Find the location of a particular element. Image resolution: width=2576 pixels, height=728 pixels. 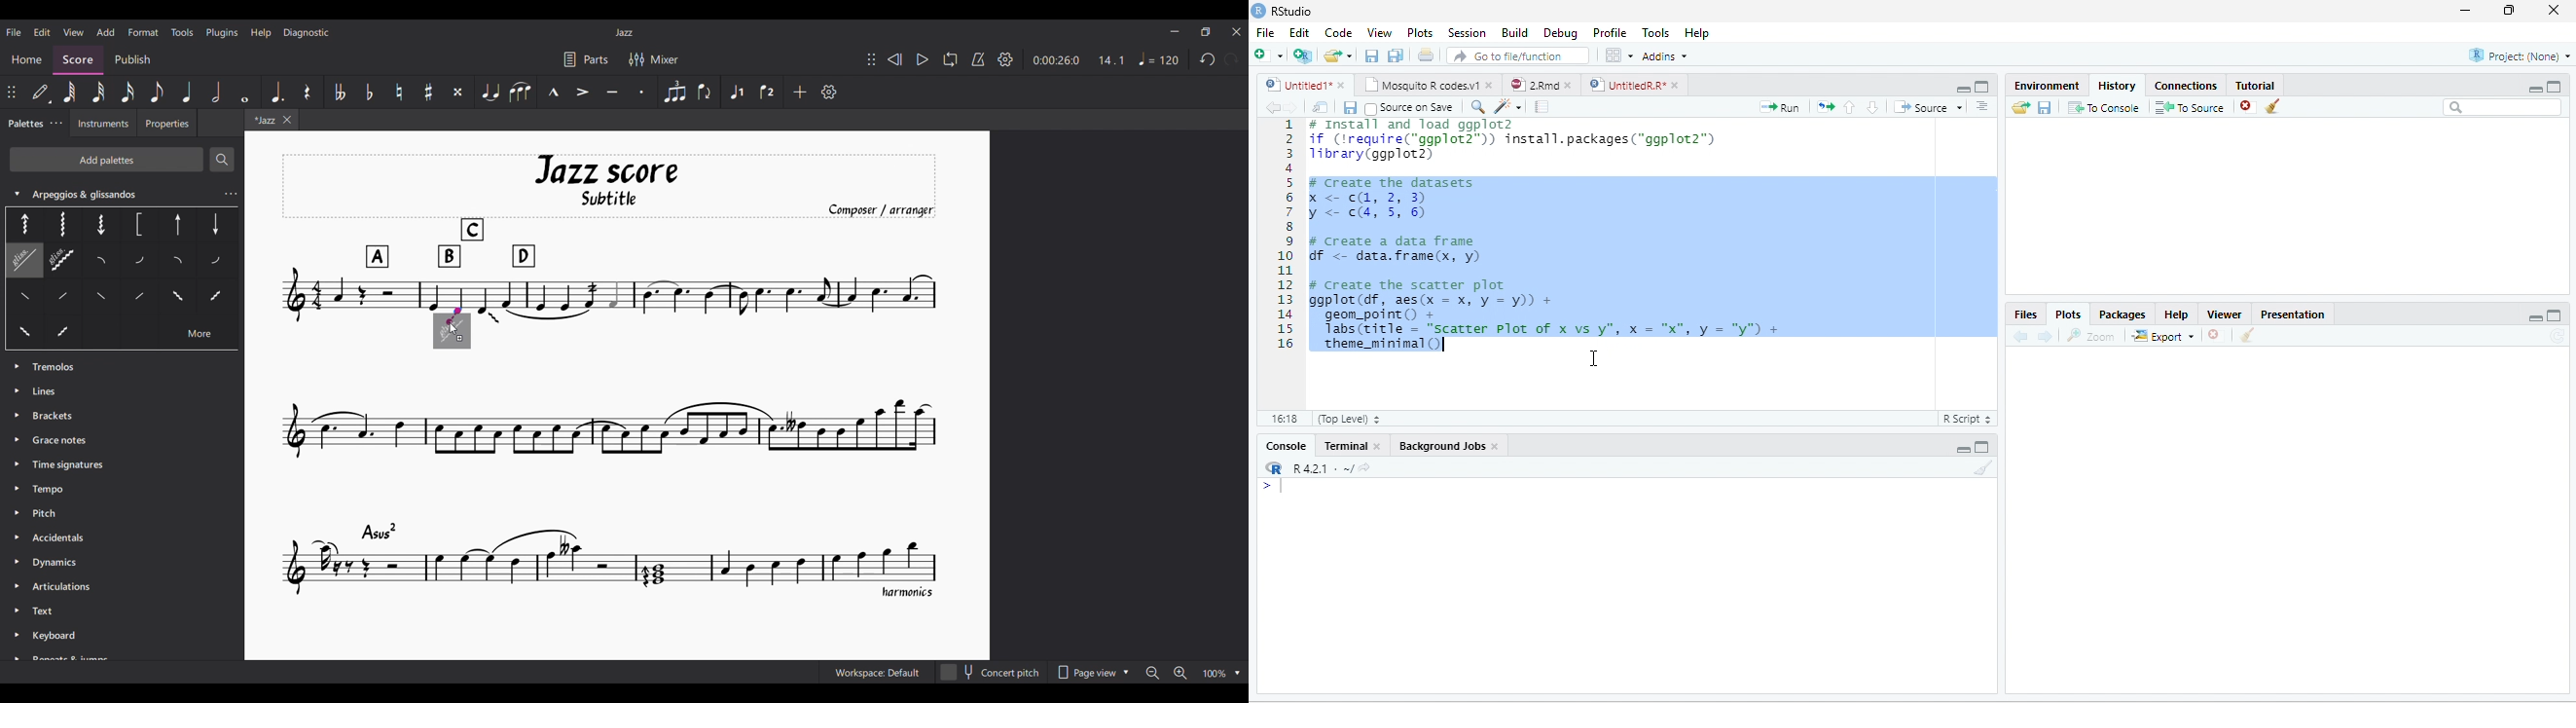

Console is located at coordinates (1286, 446).